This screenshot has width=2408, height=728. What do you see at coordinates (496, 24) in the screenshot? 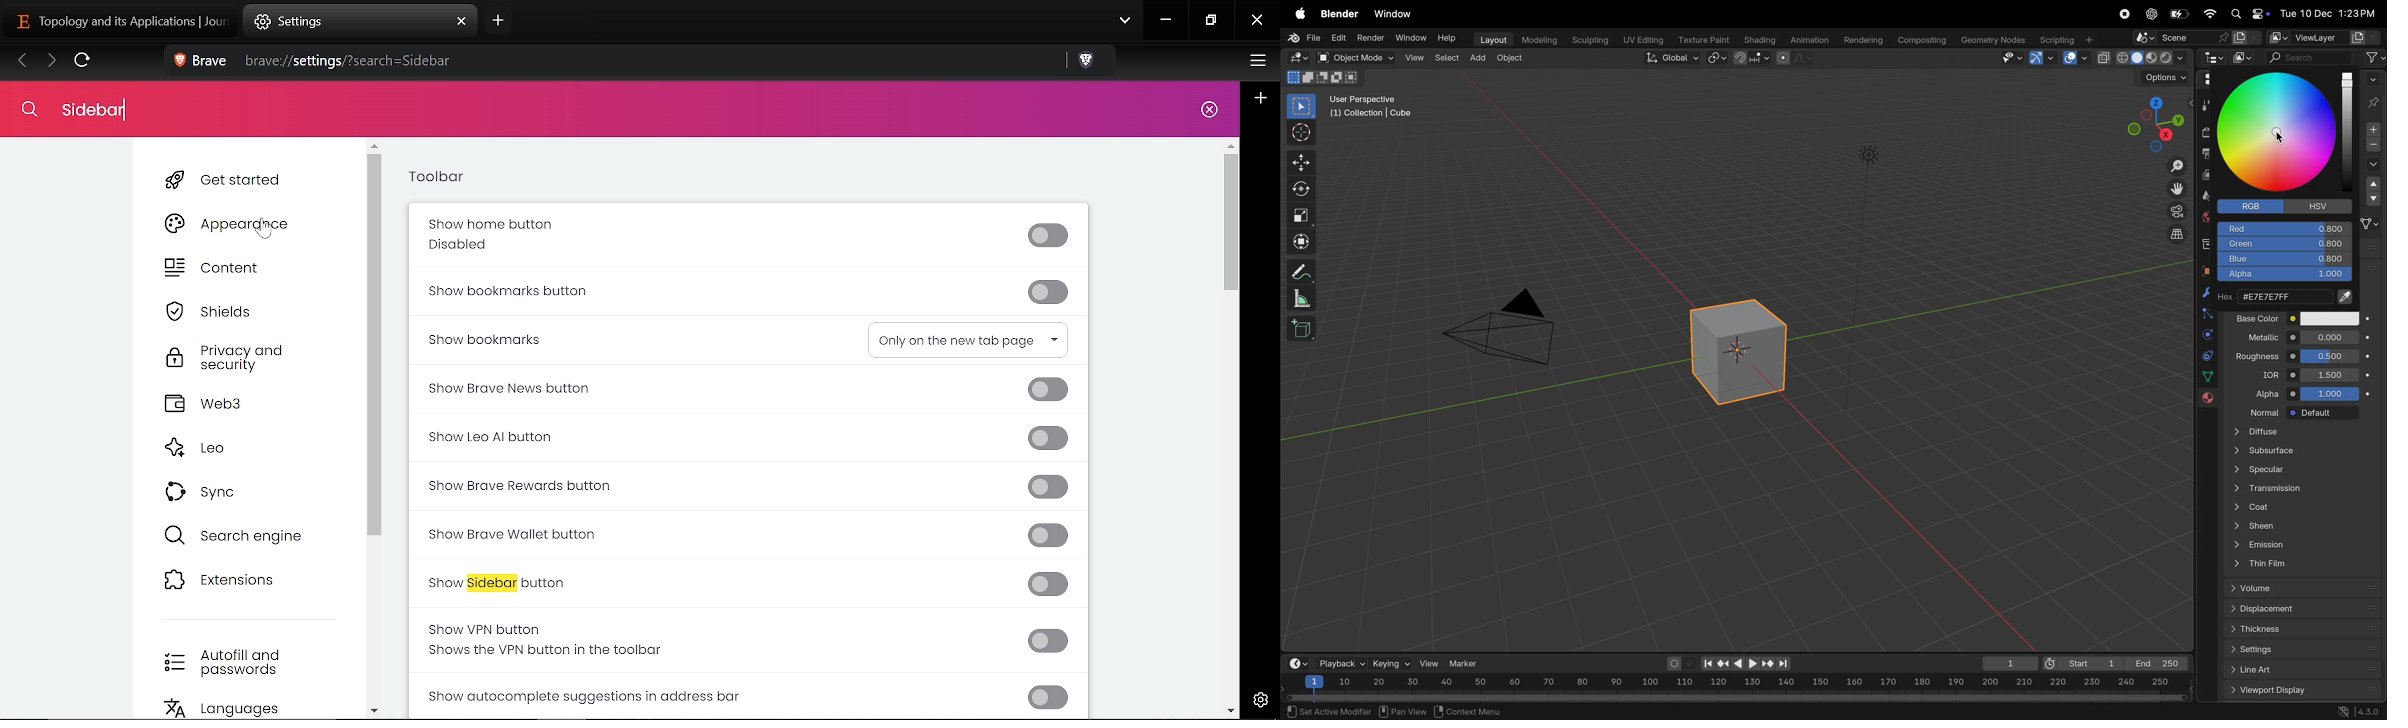
I see `Add new tab` at bounding box center [496, 24].